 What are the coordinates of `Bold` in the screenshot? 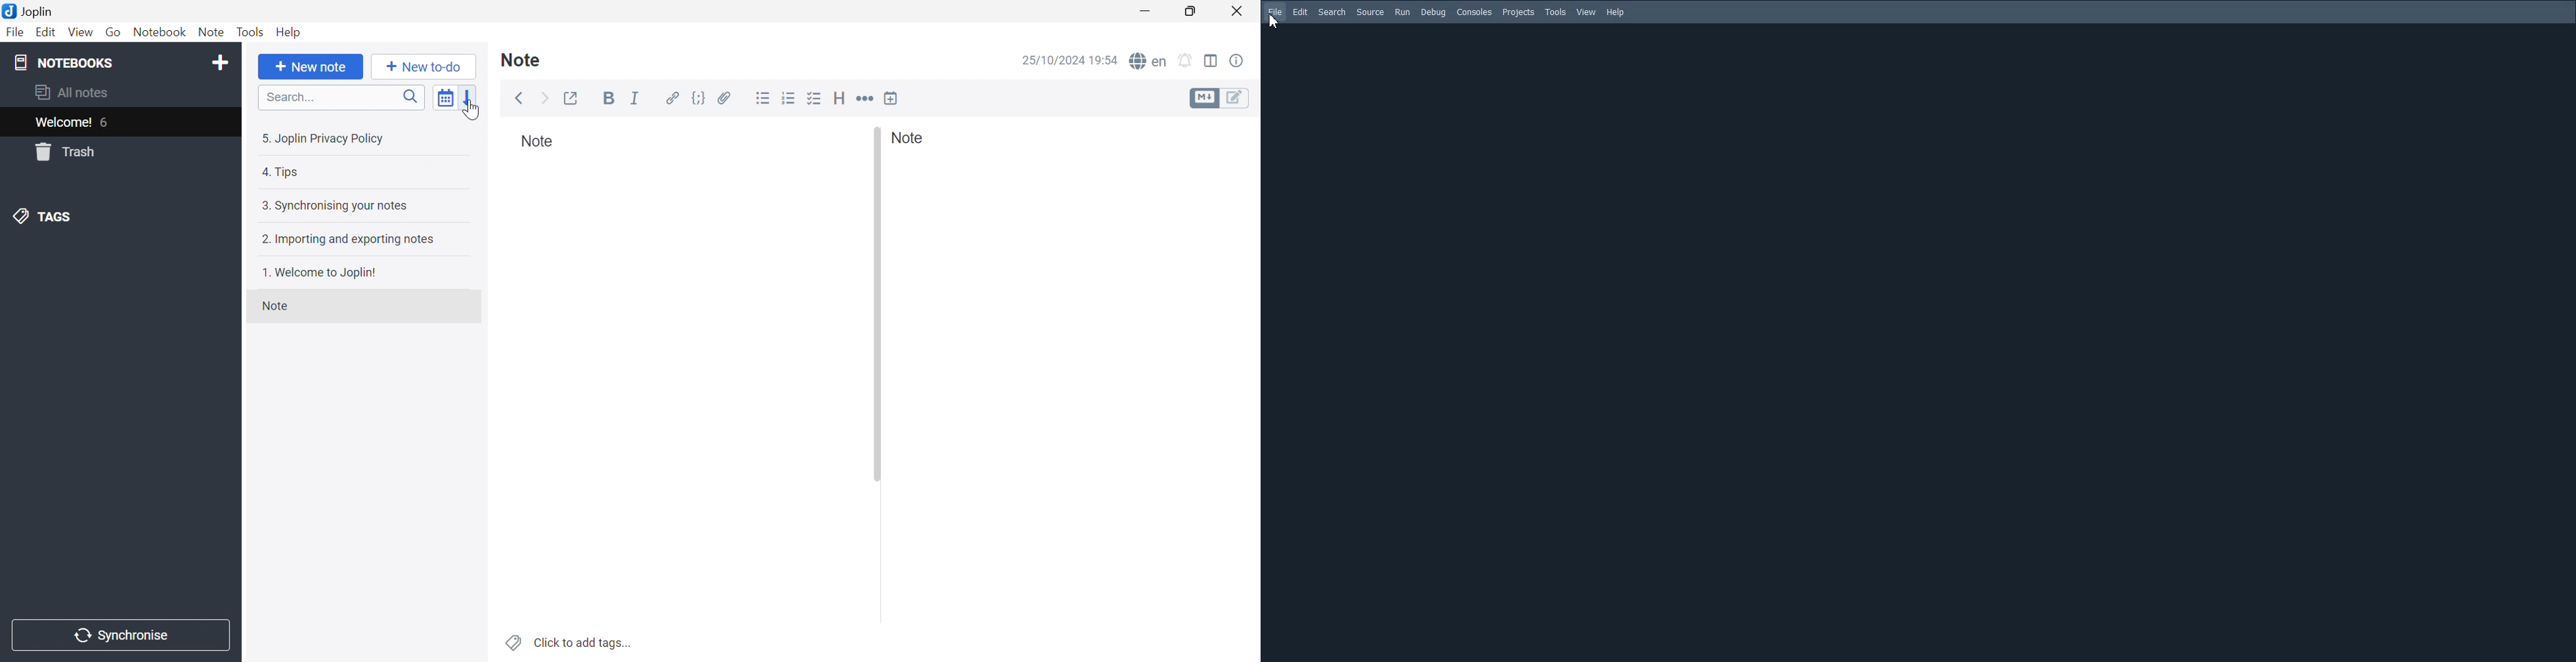 It's located at (610, 100).